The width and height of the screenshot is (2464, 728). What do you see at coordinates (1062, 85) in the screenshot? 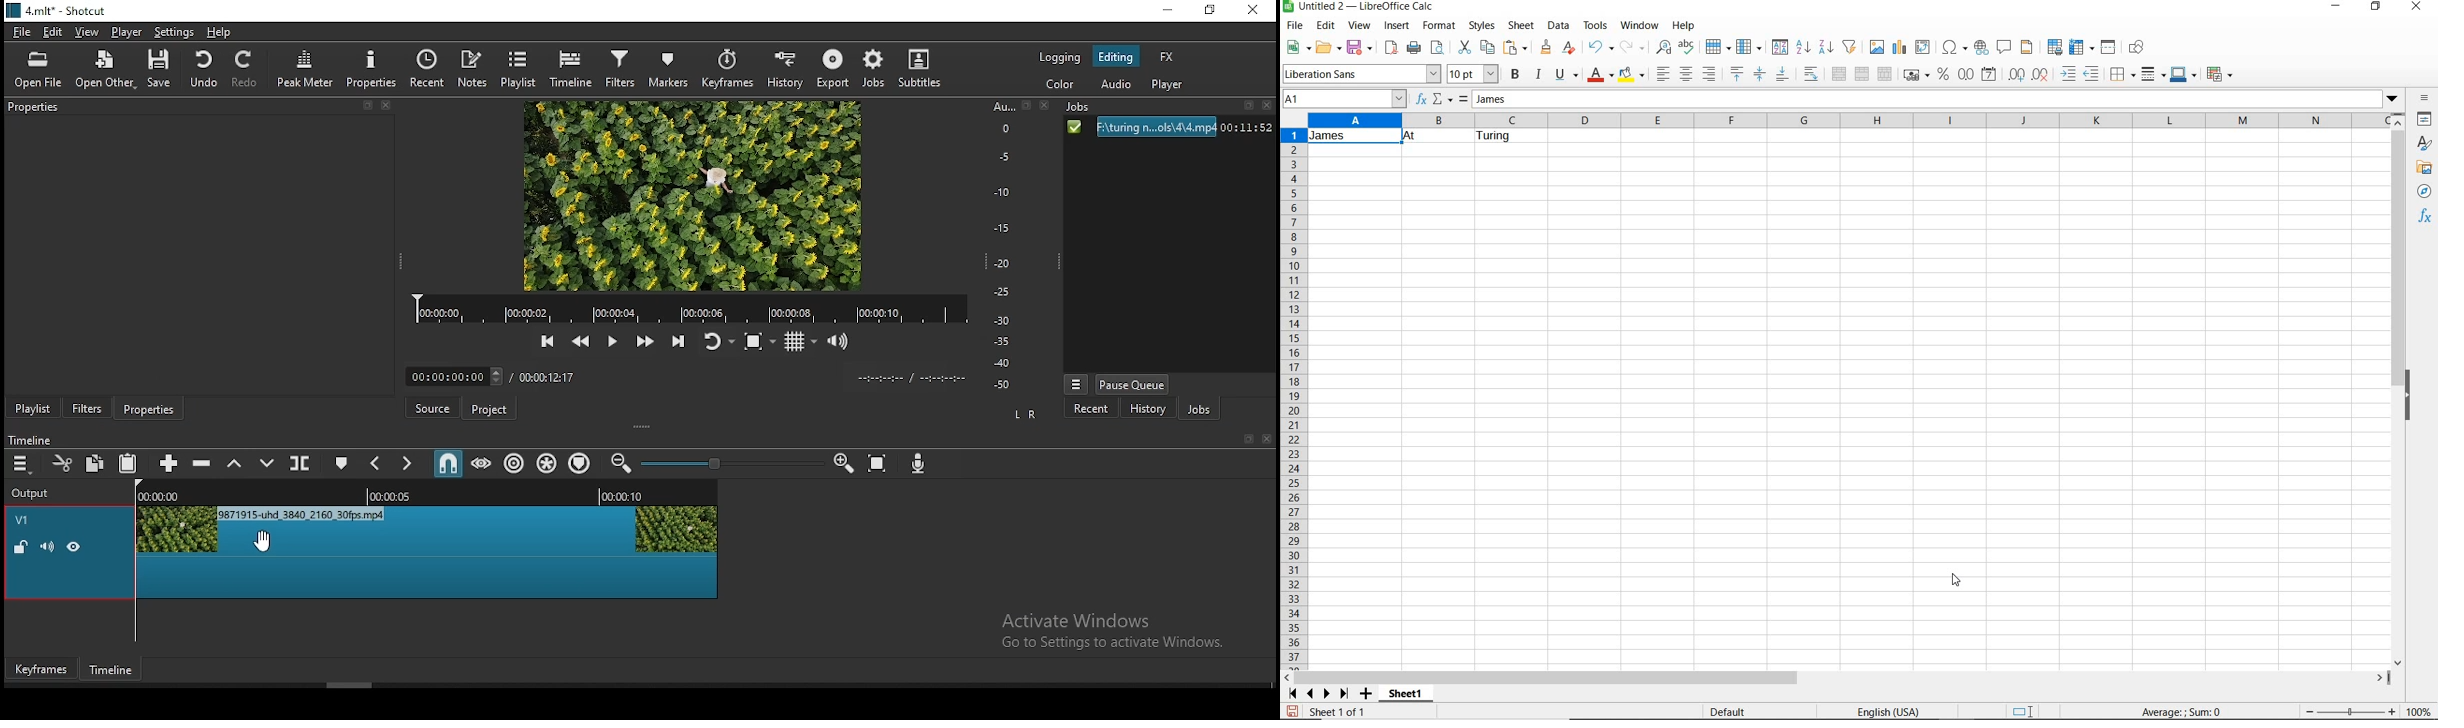
I see `color` at bounding box center [1062, 85].